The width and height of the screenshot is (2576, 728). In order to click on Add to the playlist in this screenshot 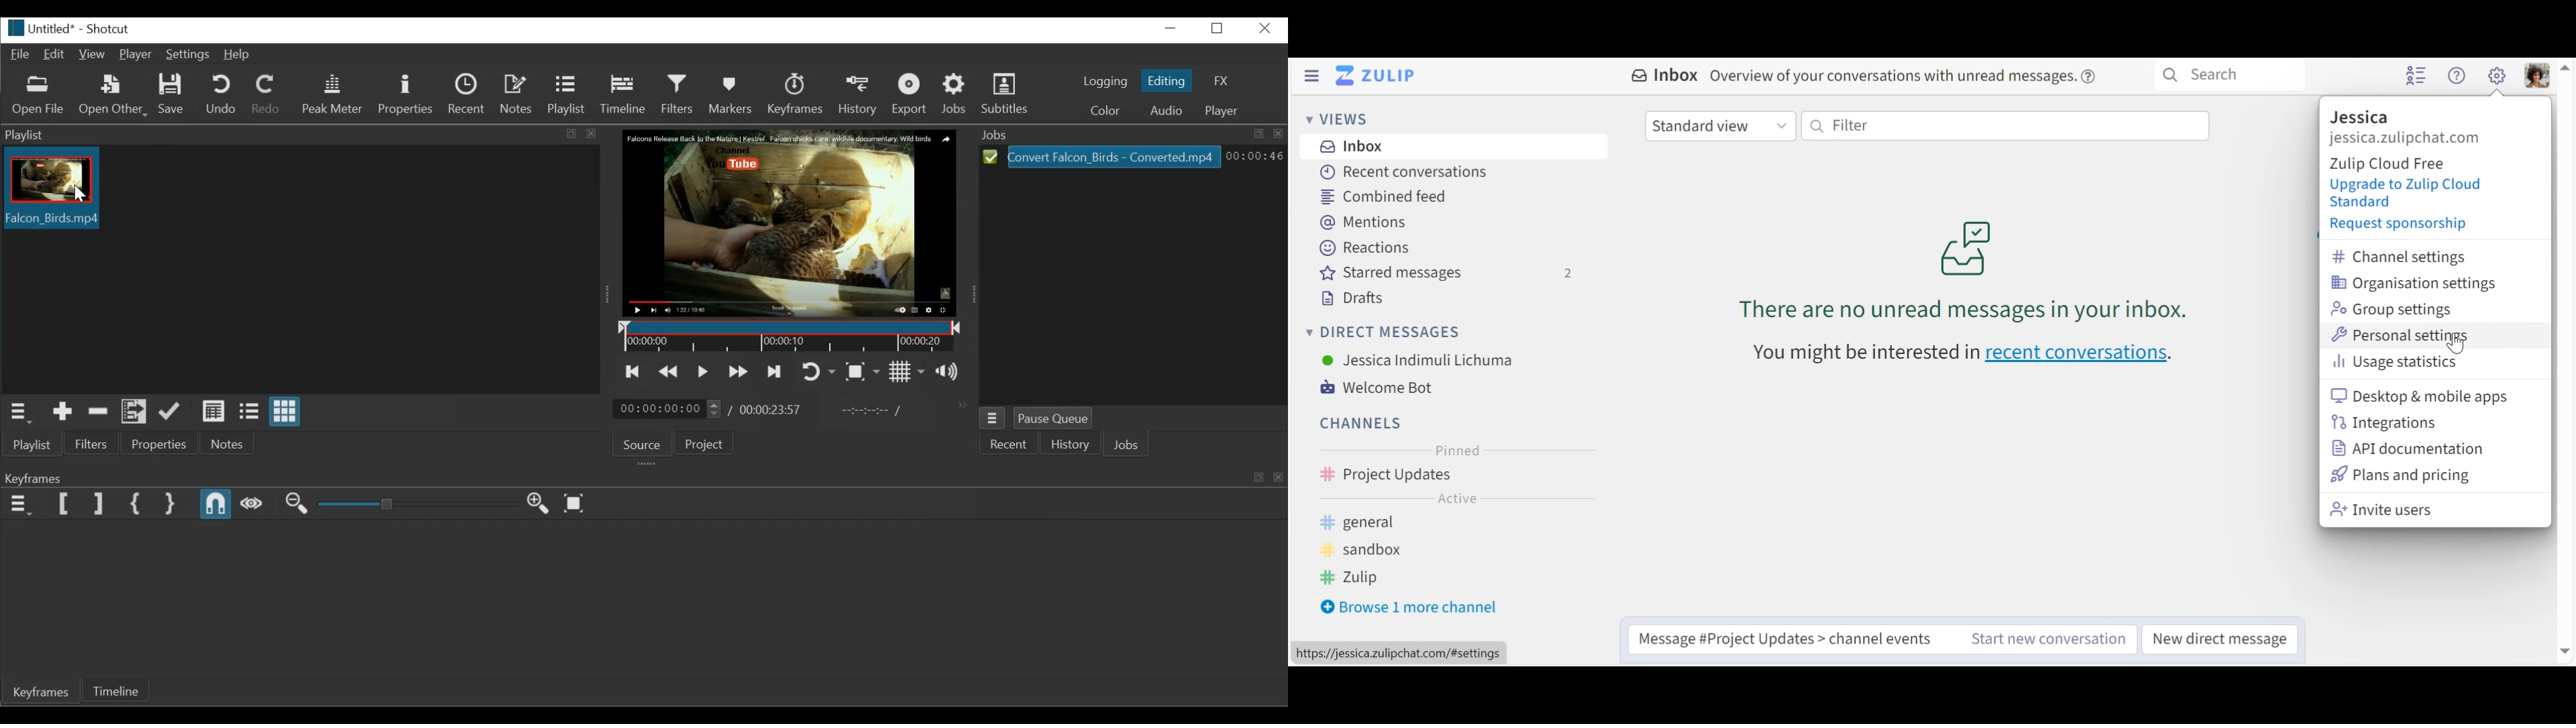, I will do `click(63, 413)`.